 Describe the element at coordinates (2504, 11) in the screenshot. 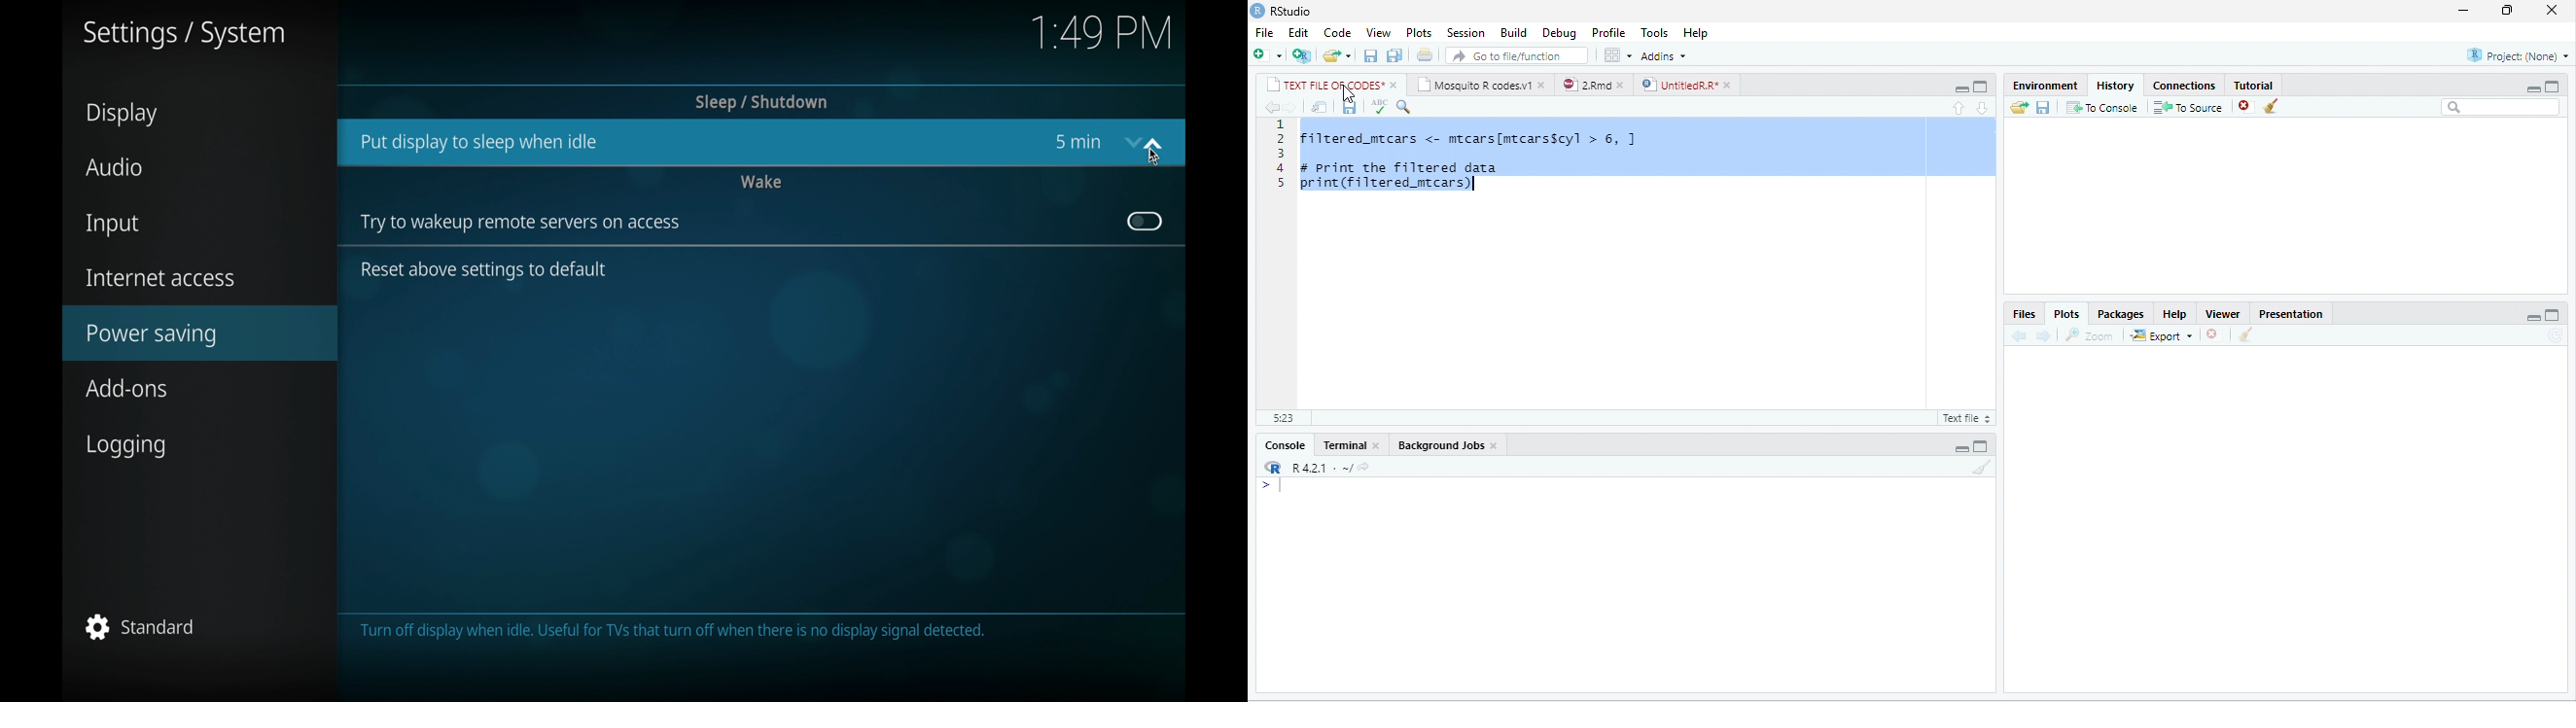

I see `resize` at that location.